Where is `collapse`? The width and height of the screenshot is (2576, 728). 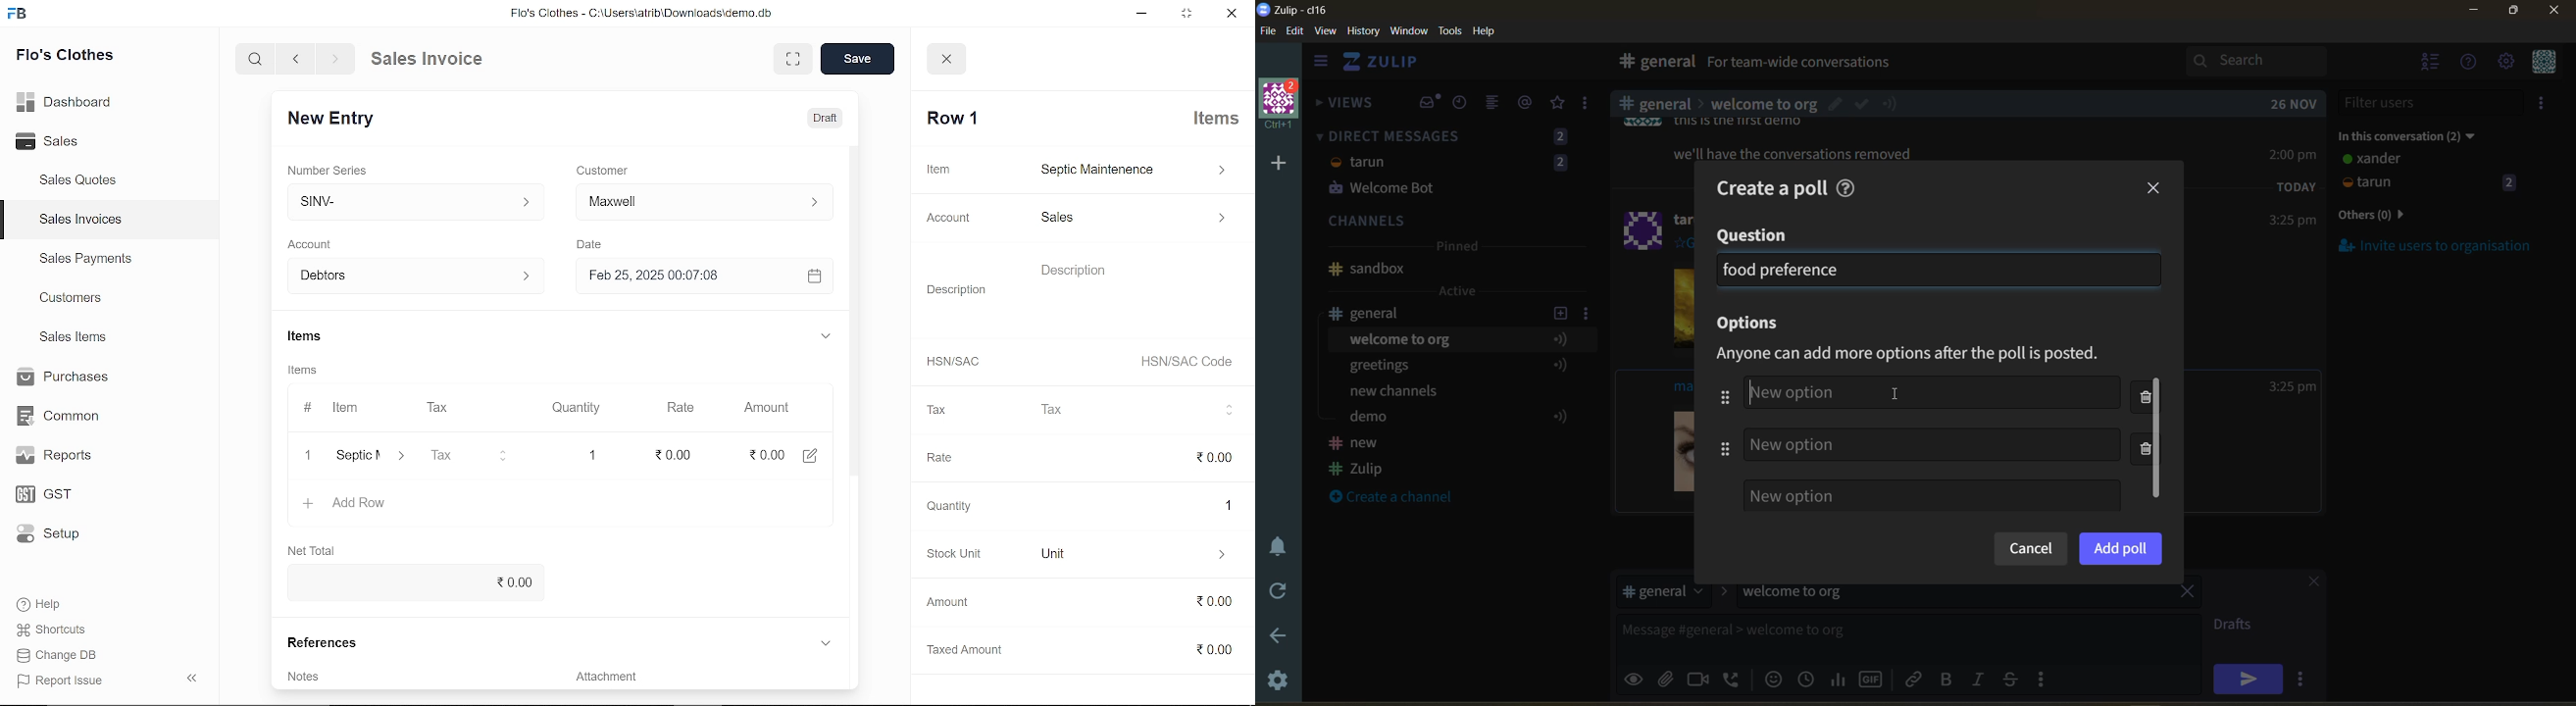 collapse is located at coordinates (194, 680).